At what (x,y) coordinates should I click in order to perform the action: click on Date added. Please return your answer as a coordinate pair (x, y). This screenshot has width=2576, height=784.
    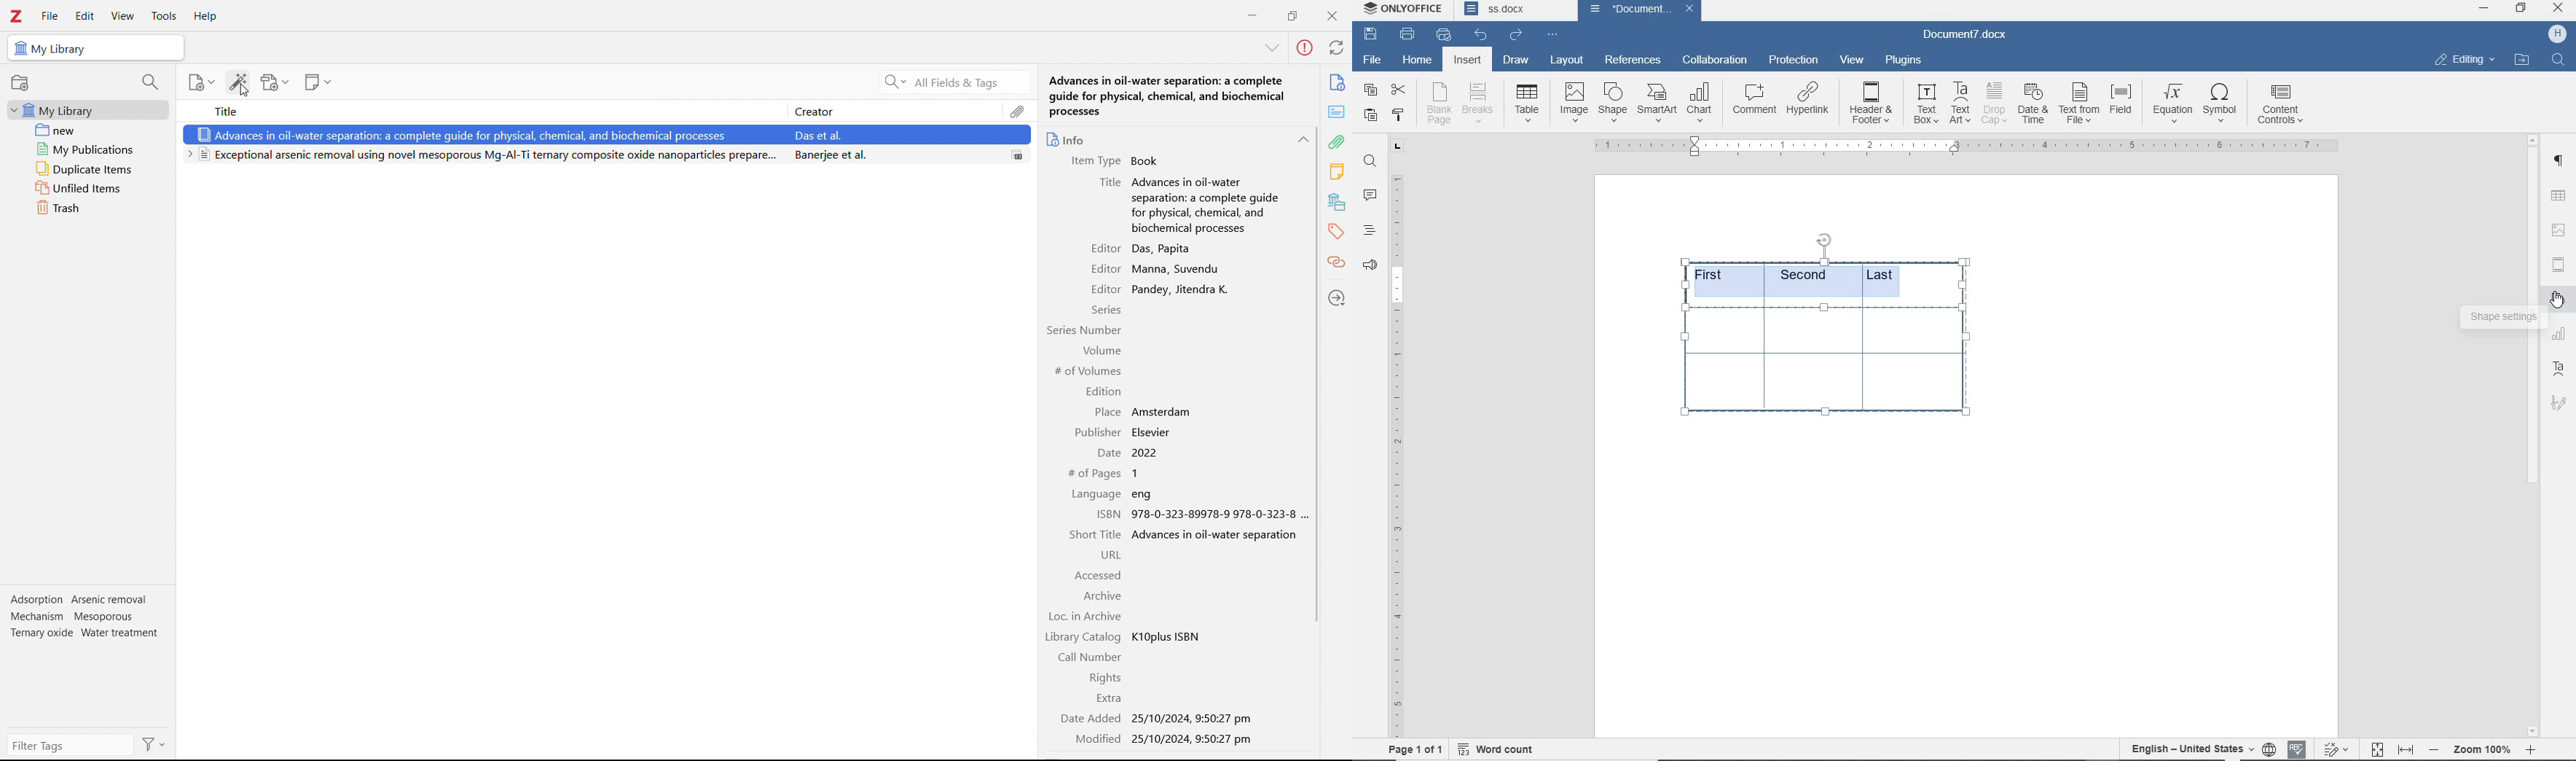
    Looking at the image, I should click on (1089, 719).